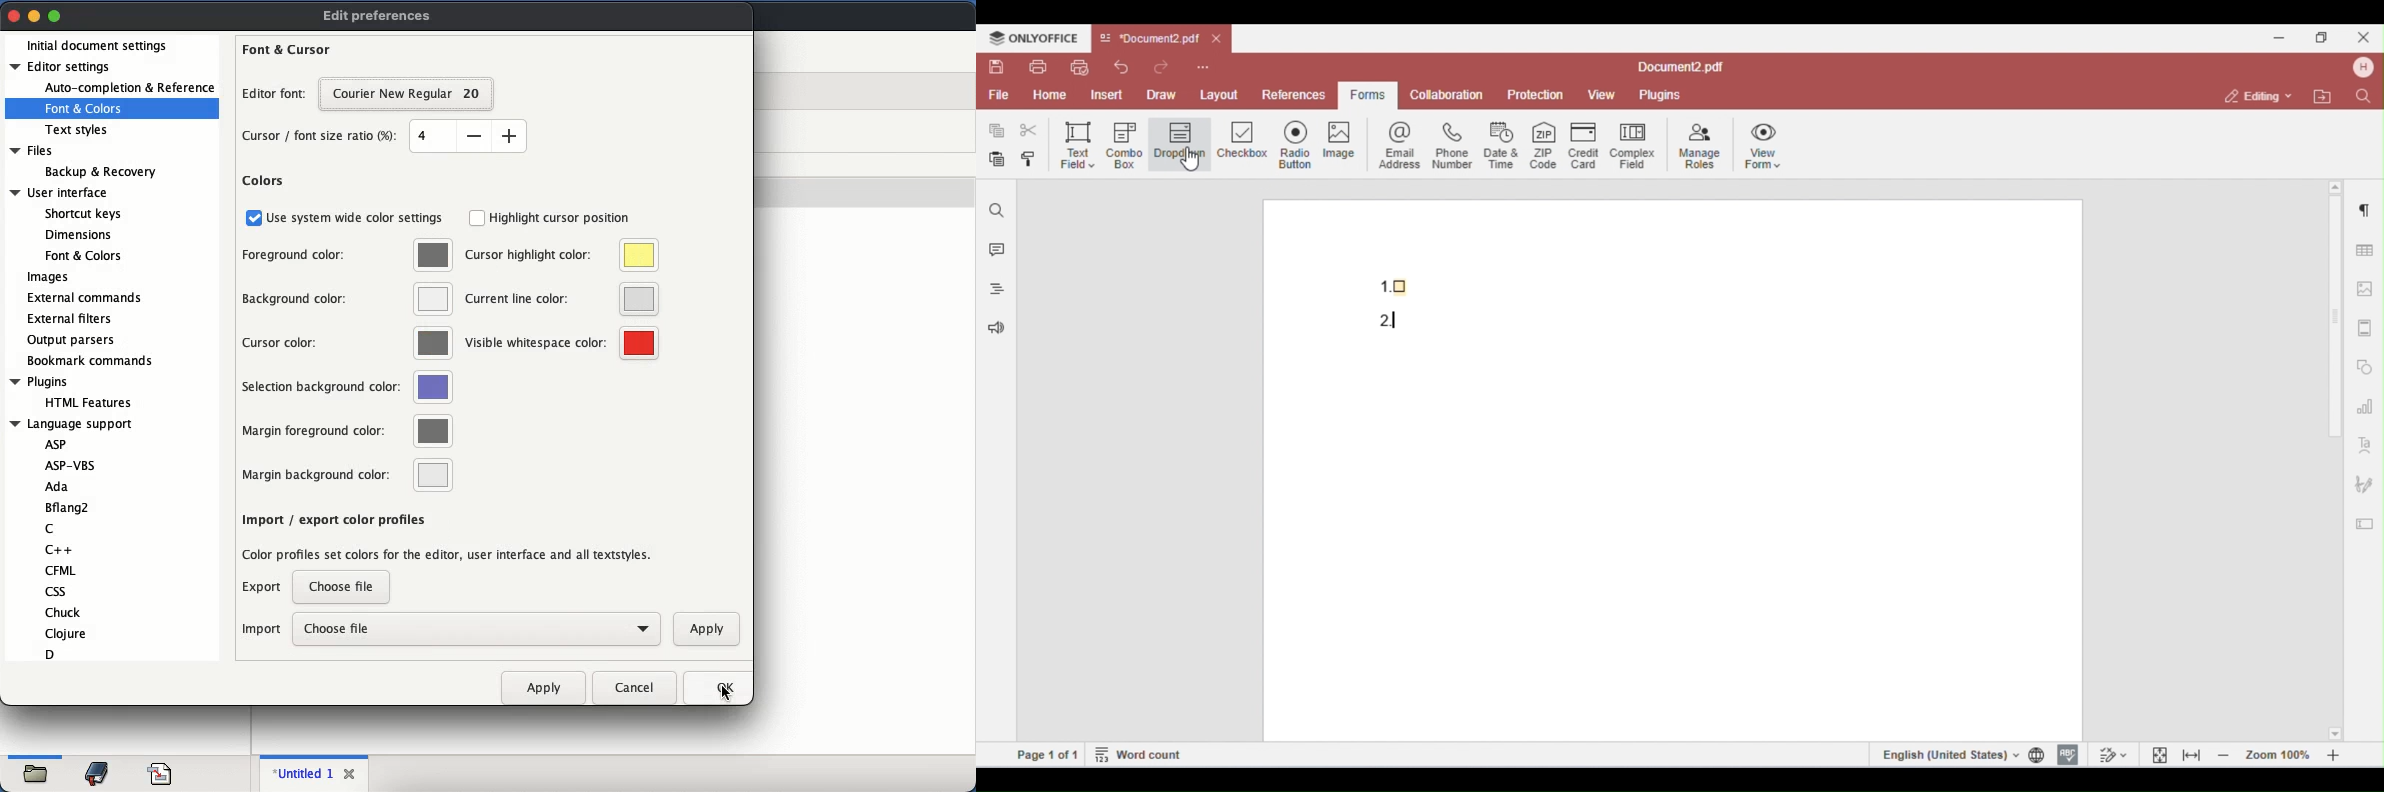 Image resolution: width=2408 pixels, height=812 pixels. What do you see at coordinates (286, 52) in the screenshot?
I see `font and cursor` at bounding box center [286, 52].